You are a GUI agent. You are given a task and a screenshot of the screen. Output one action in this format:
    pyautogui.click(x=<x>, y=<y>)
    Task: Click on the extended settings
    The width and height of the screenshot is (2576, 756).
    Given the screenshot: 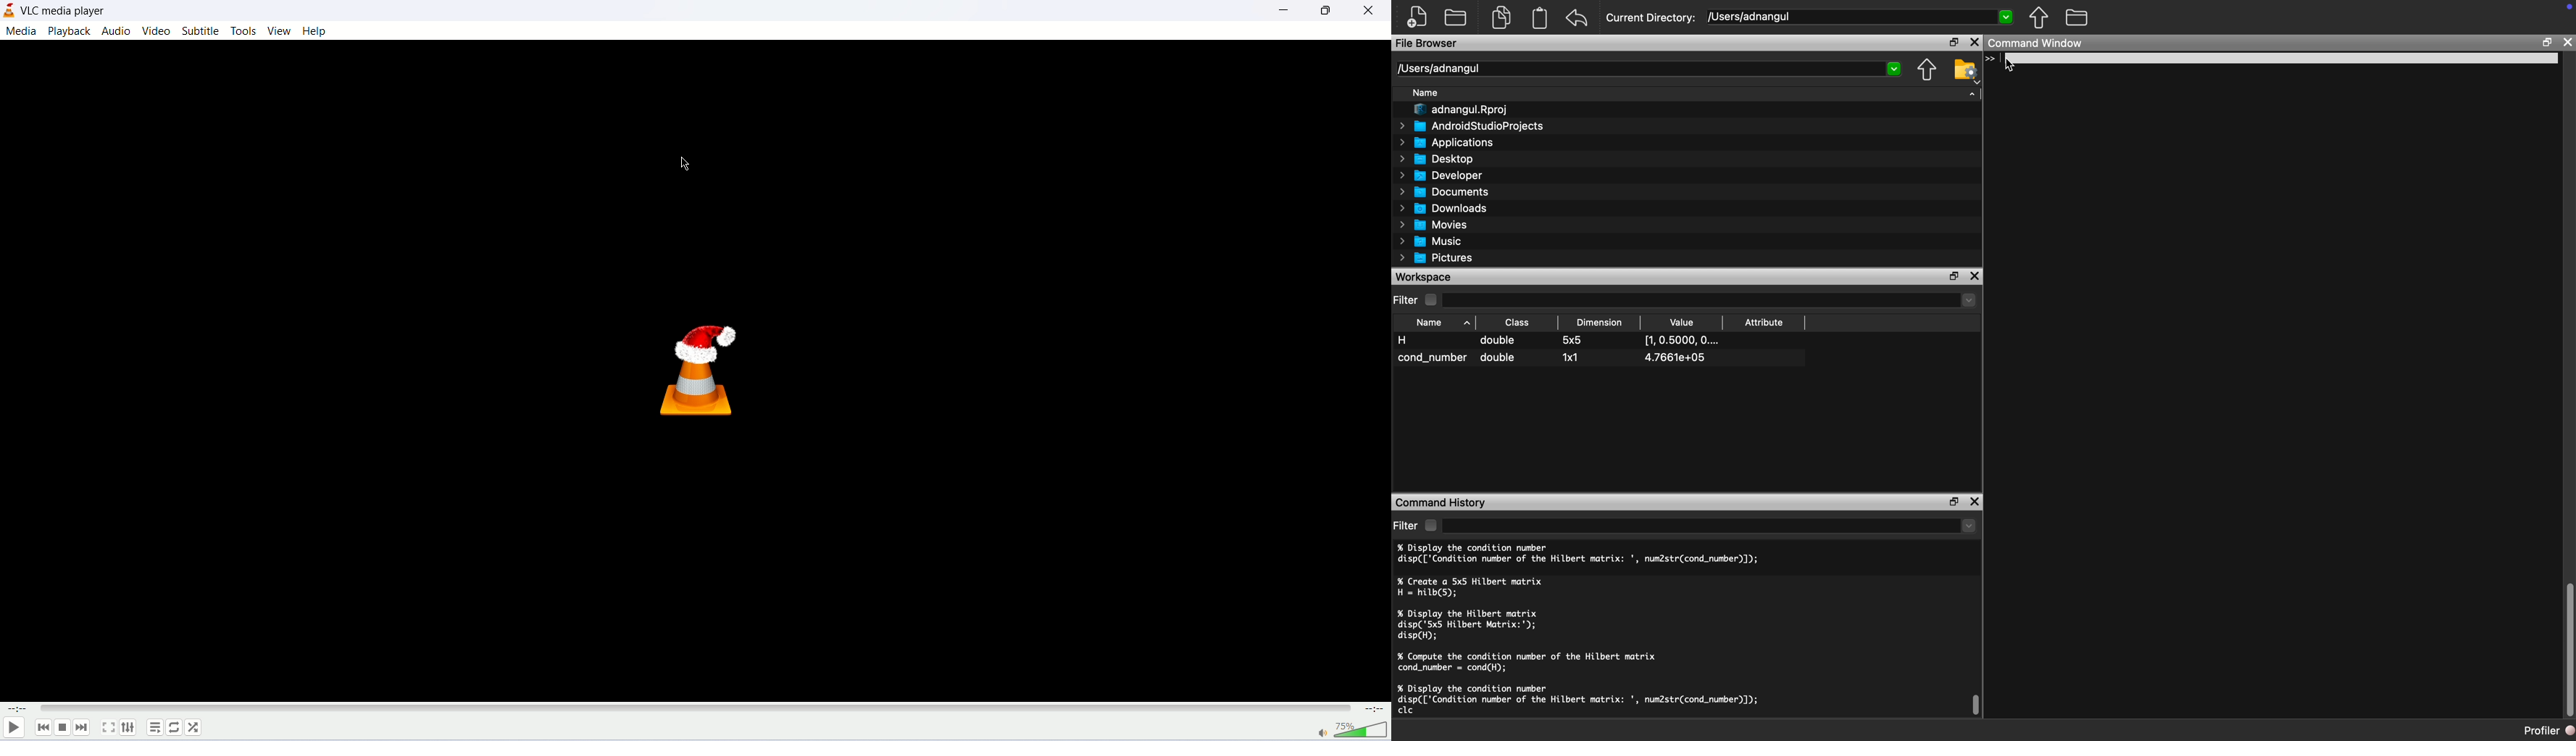 What is the action you would take?
    pyautogui.click(x=131, y=729)
    